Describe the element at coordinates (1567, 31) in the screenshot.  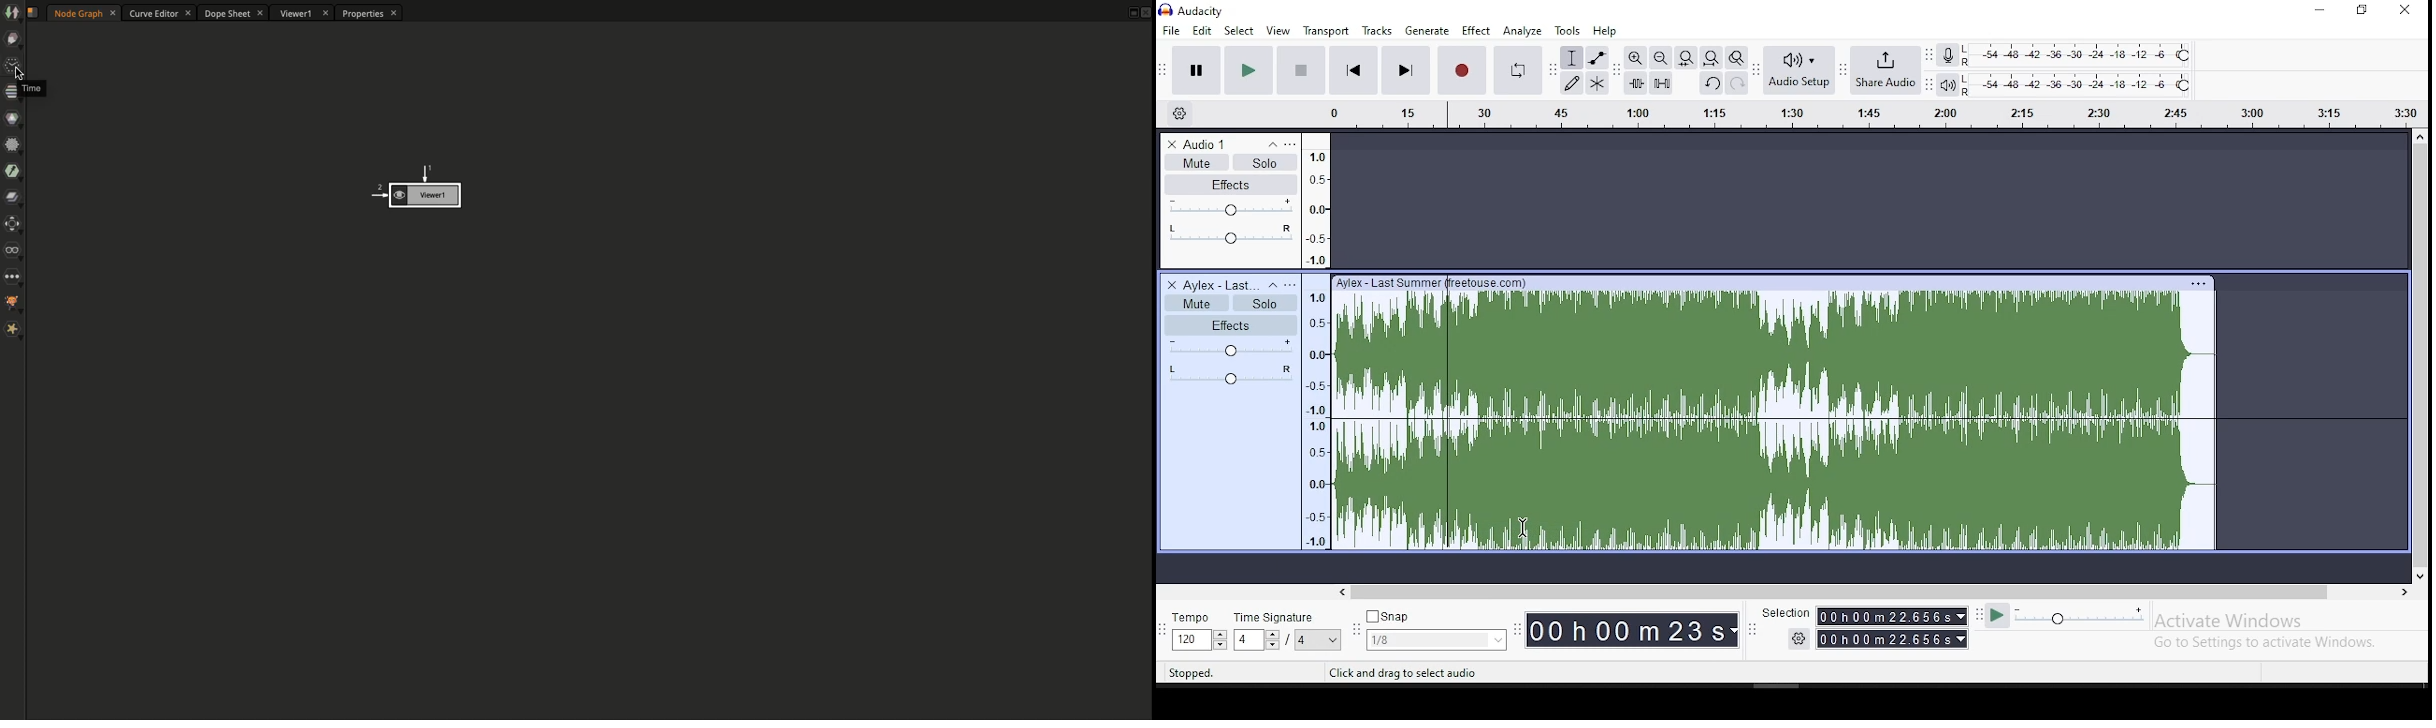
I see `tools` at that location.